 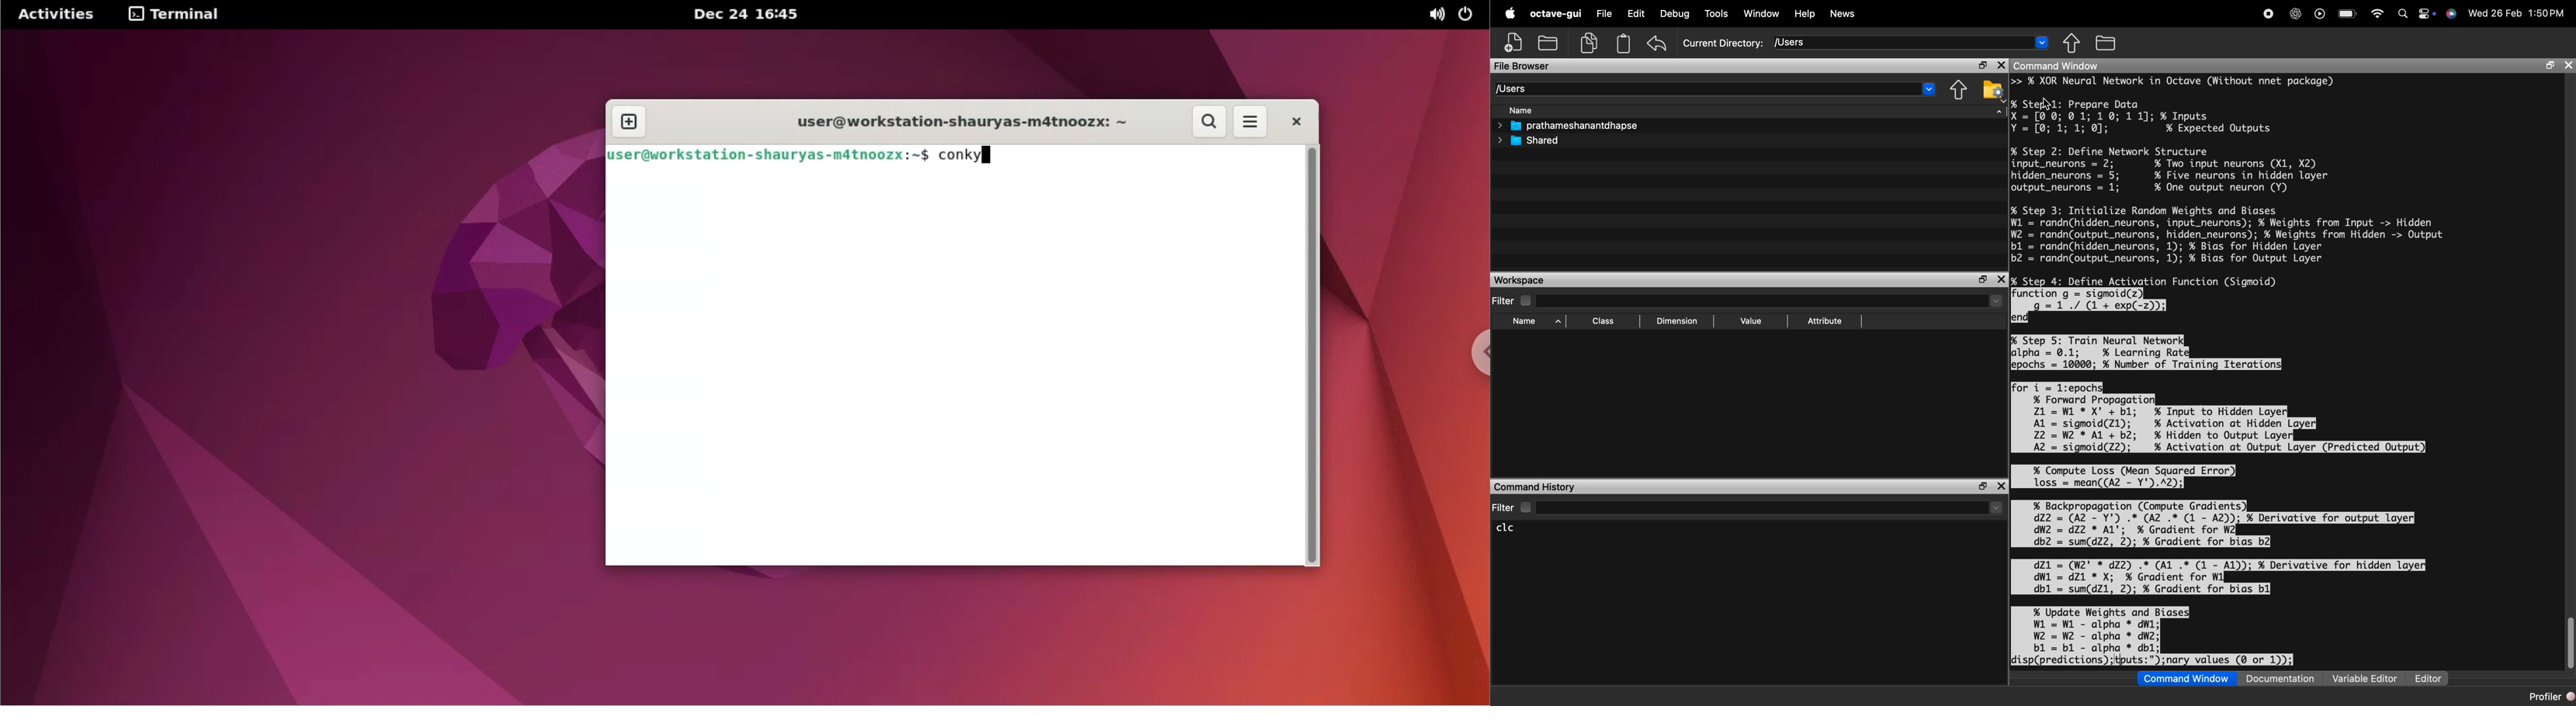 I want to click on copy, so click(x=1591, y=43).